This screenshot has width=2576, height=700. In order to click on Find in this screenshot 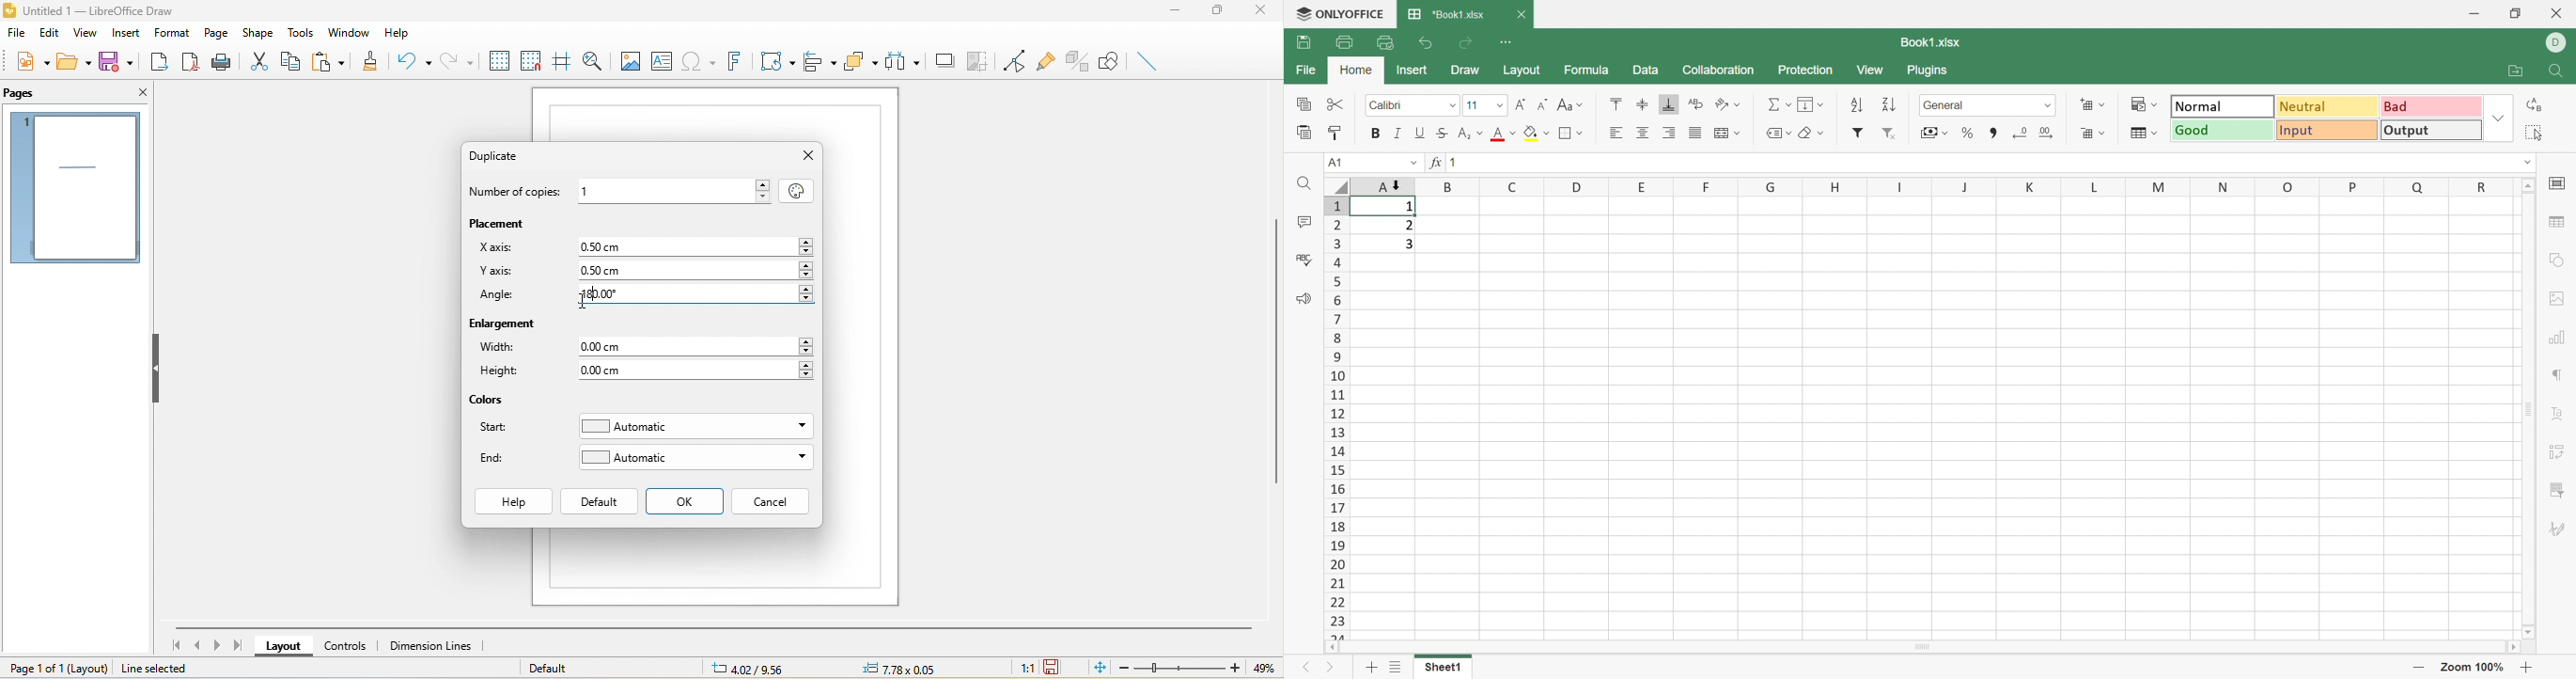, I will do `click(2558, 72)`.